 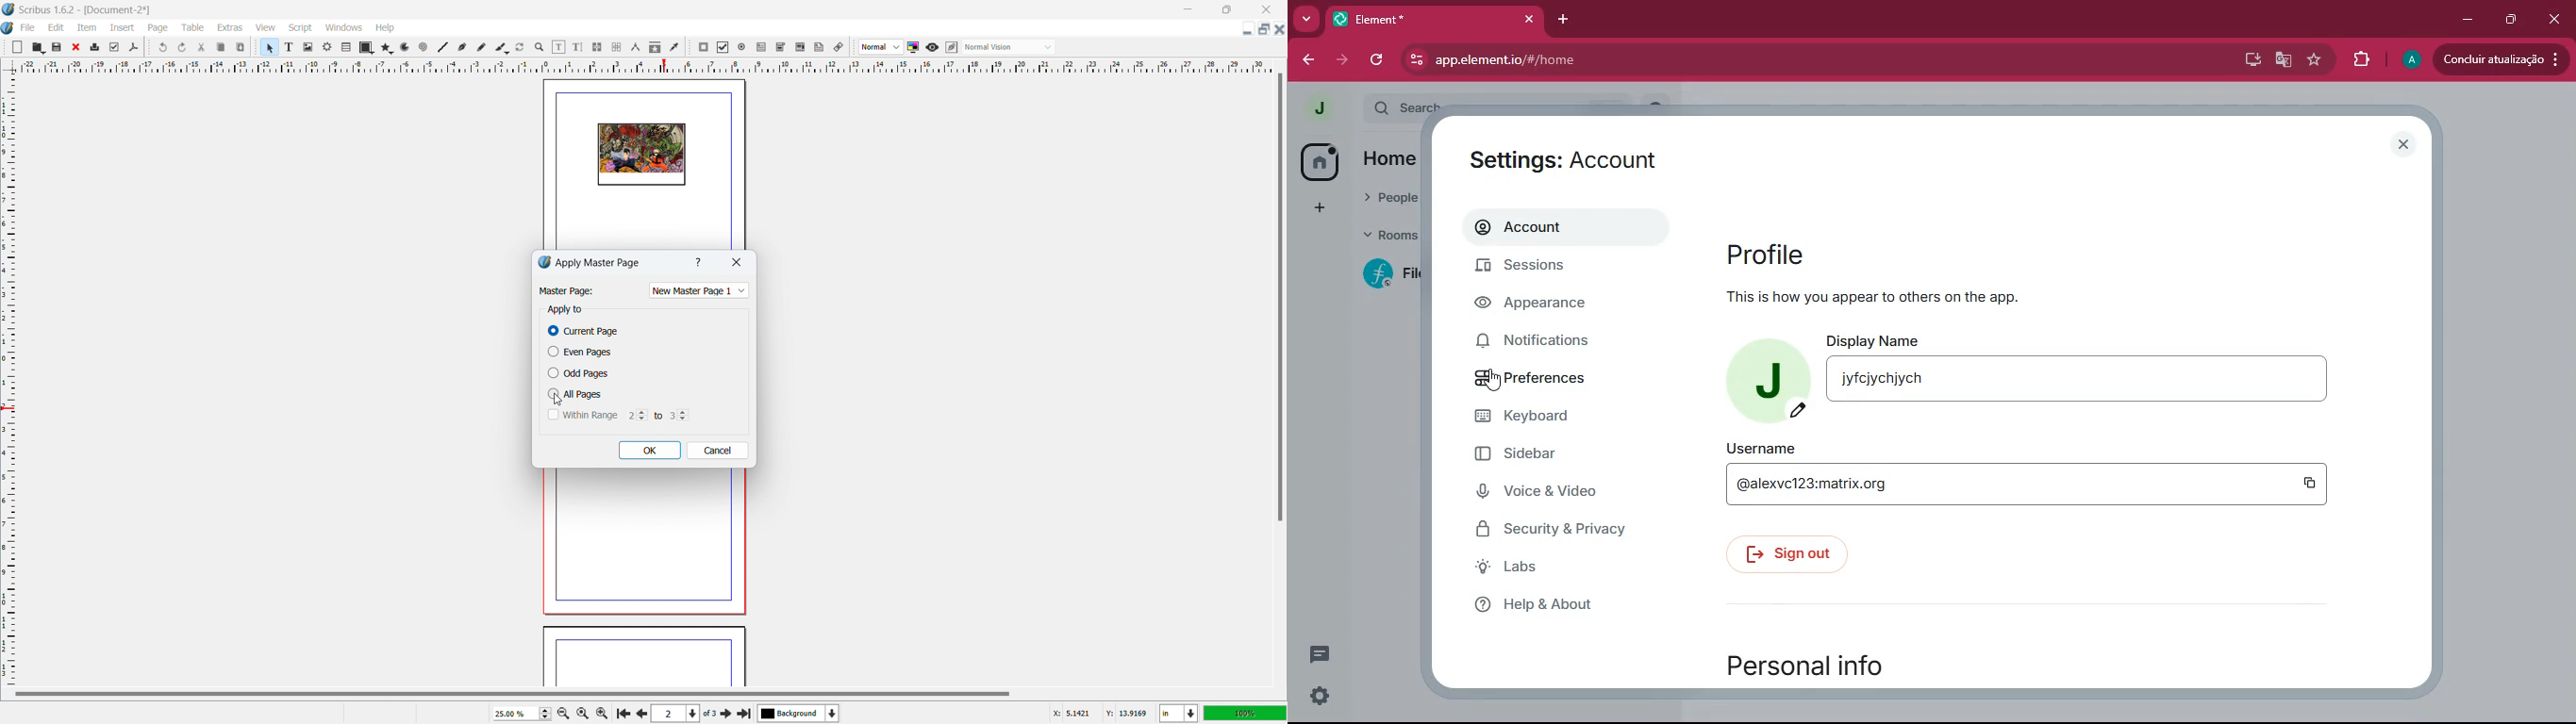 I want to click on eye dropper, so click(x=675, y=46).